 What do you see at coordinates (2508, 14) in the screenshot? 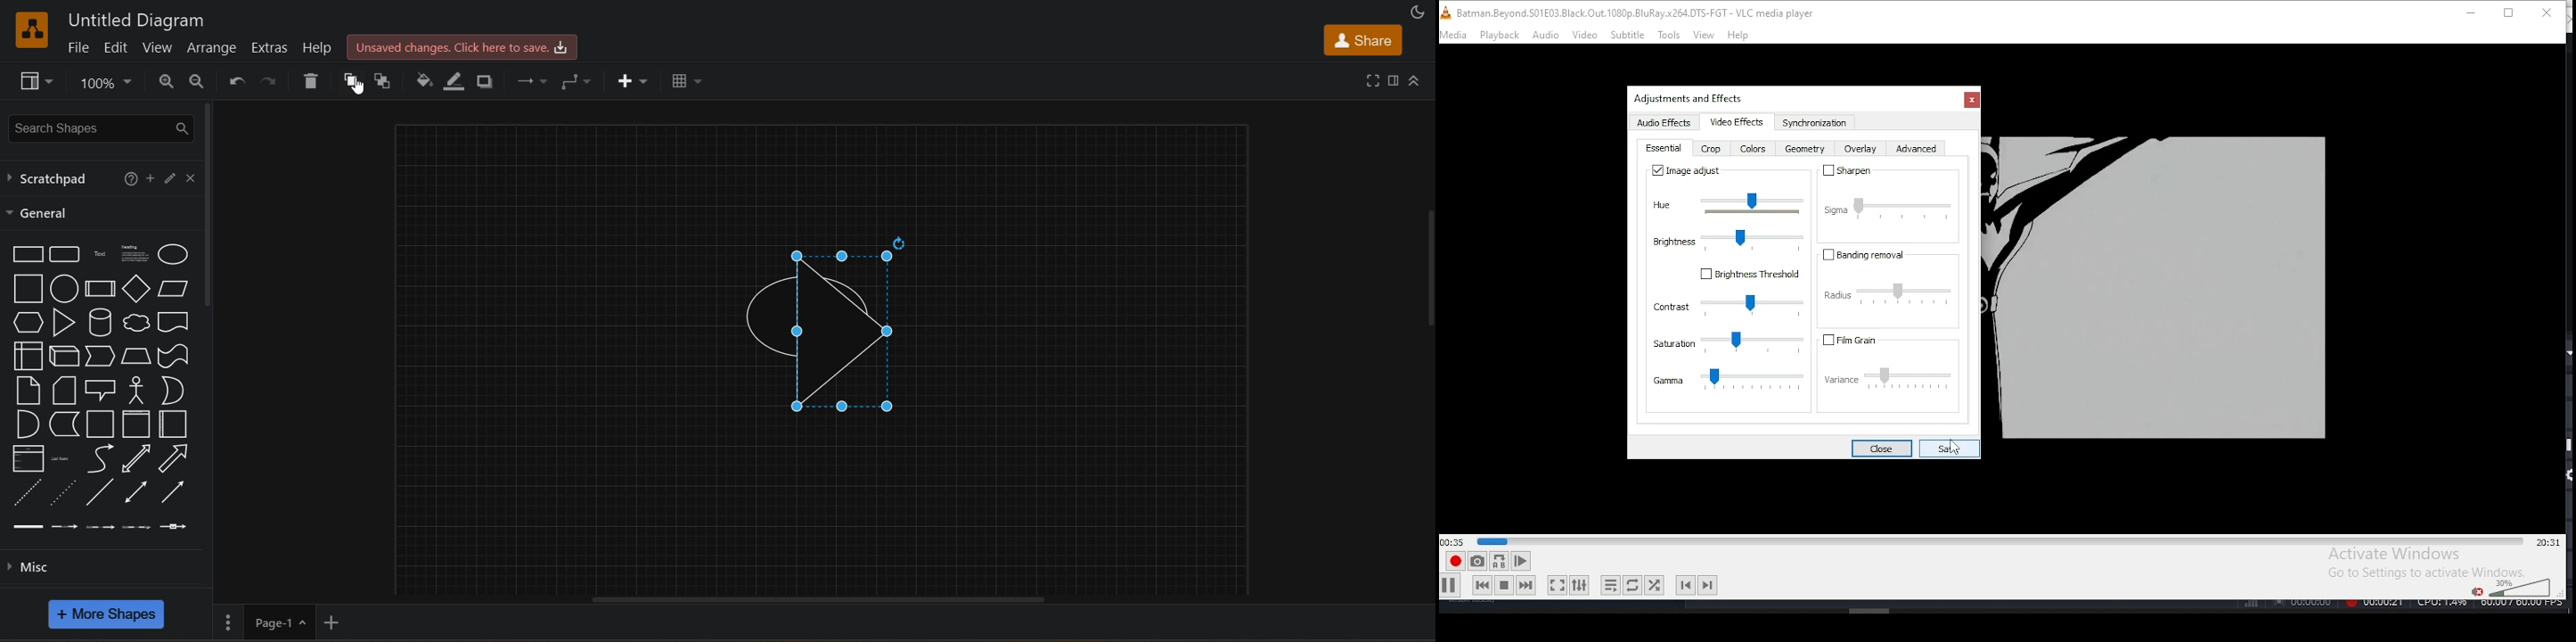
I see `restore` at bounding box center [2508, 14].